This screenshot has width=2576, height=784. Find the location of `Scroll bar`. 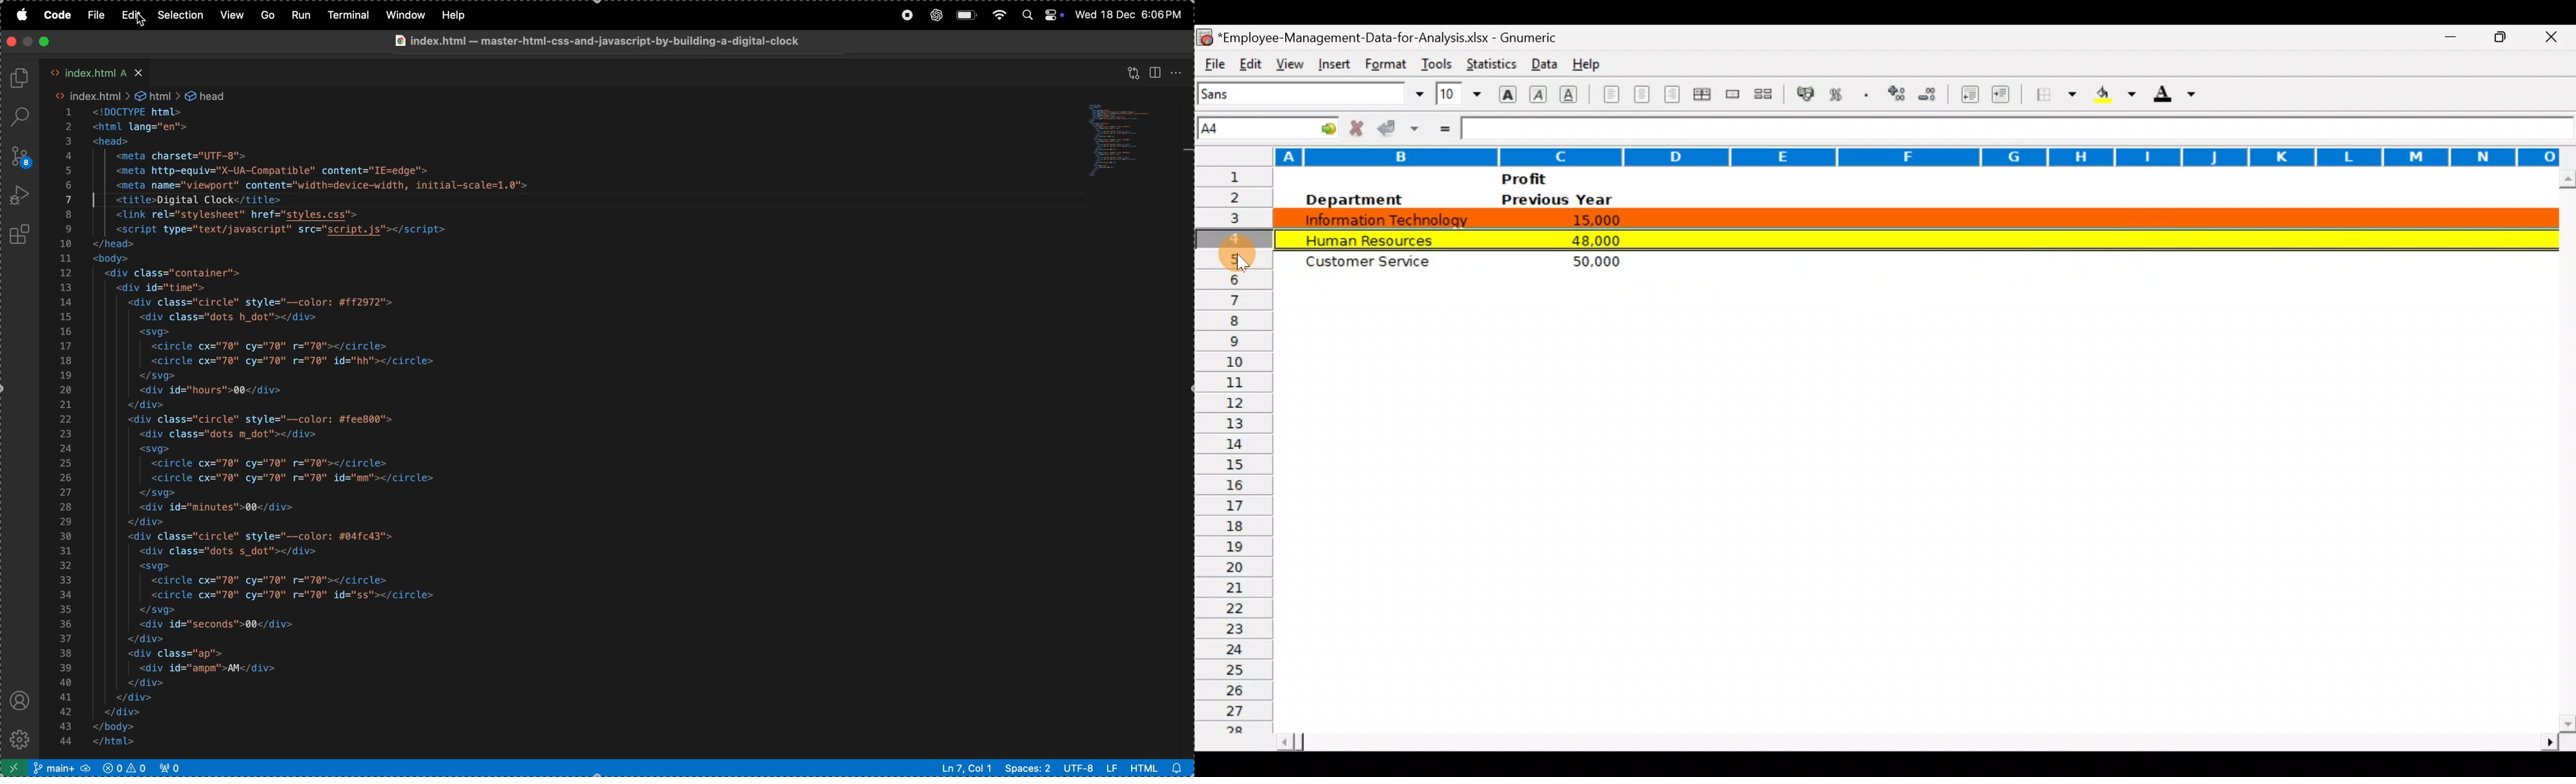

Scroll bar is located at coordinates (1915, 737).